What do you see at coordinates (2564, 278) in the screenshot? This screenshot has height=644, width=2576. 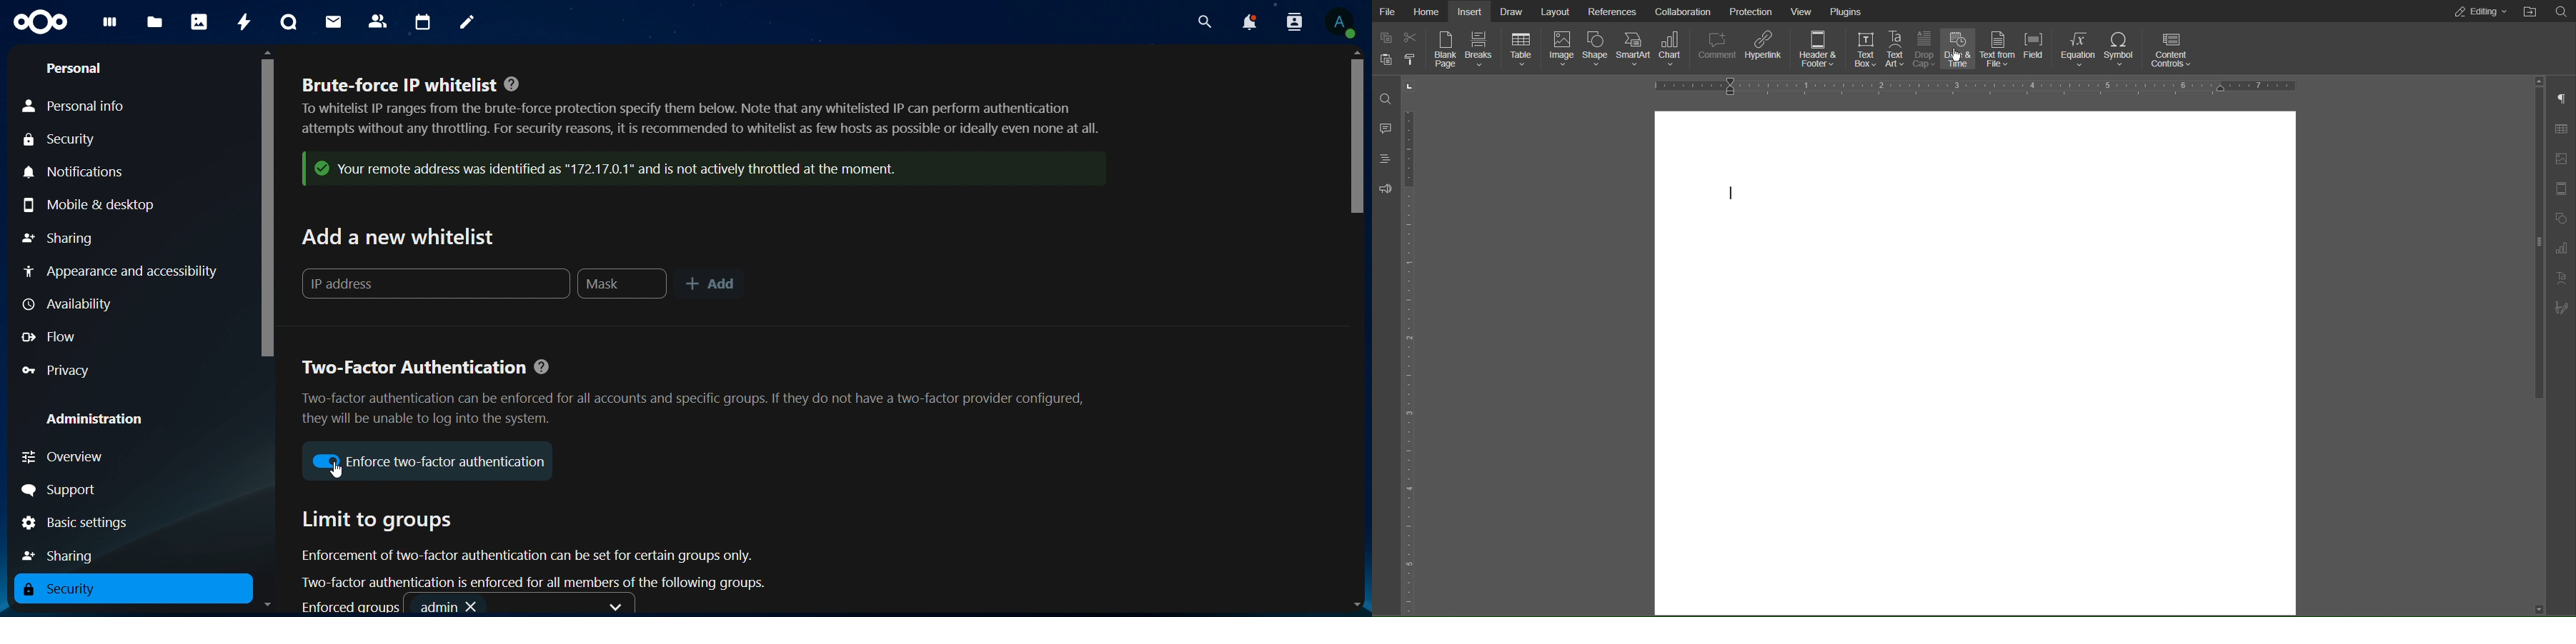 I see `Text Art` at bounding box center [2564, 278].